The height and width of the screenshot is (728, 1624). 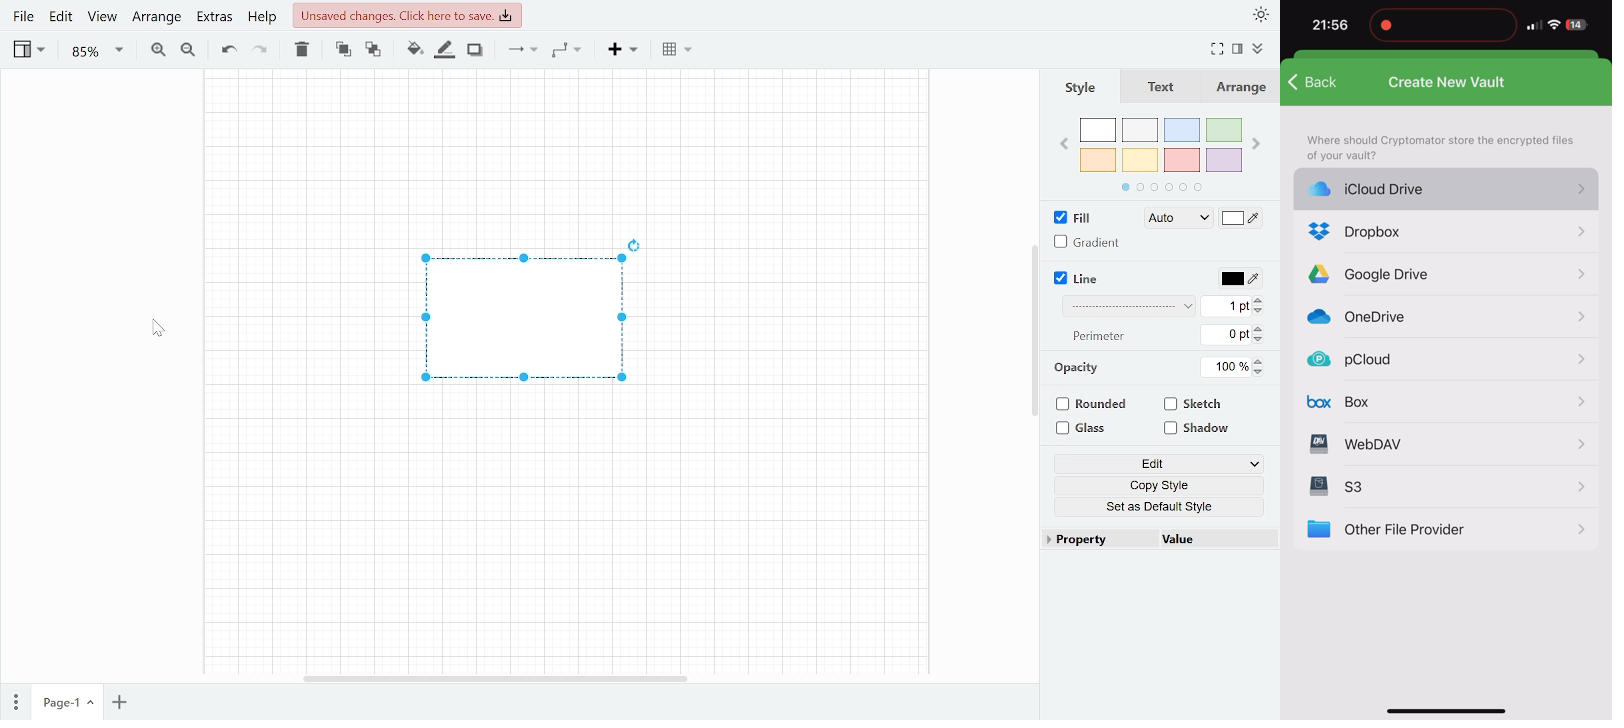 What do you see at coordinates (1164, 156) in the screenshot?
I see `Colors pallet` at bounding box center [1164, 156].